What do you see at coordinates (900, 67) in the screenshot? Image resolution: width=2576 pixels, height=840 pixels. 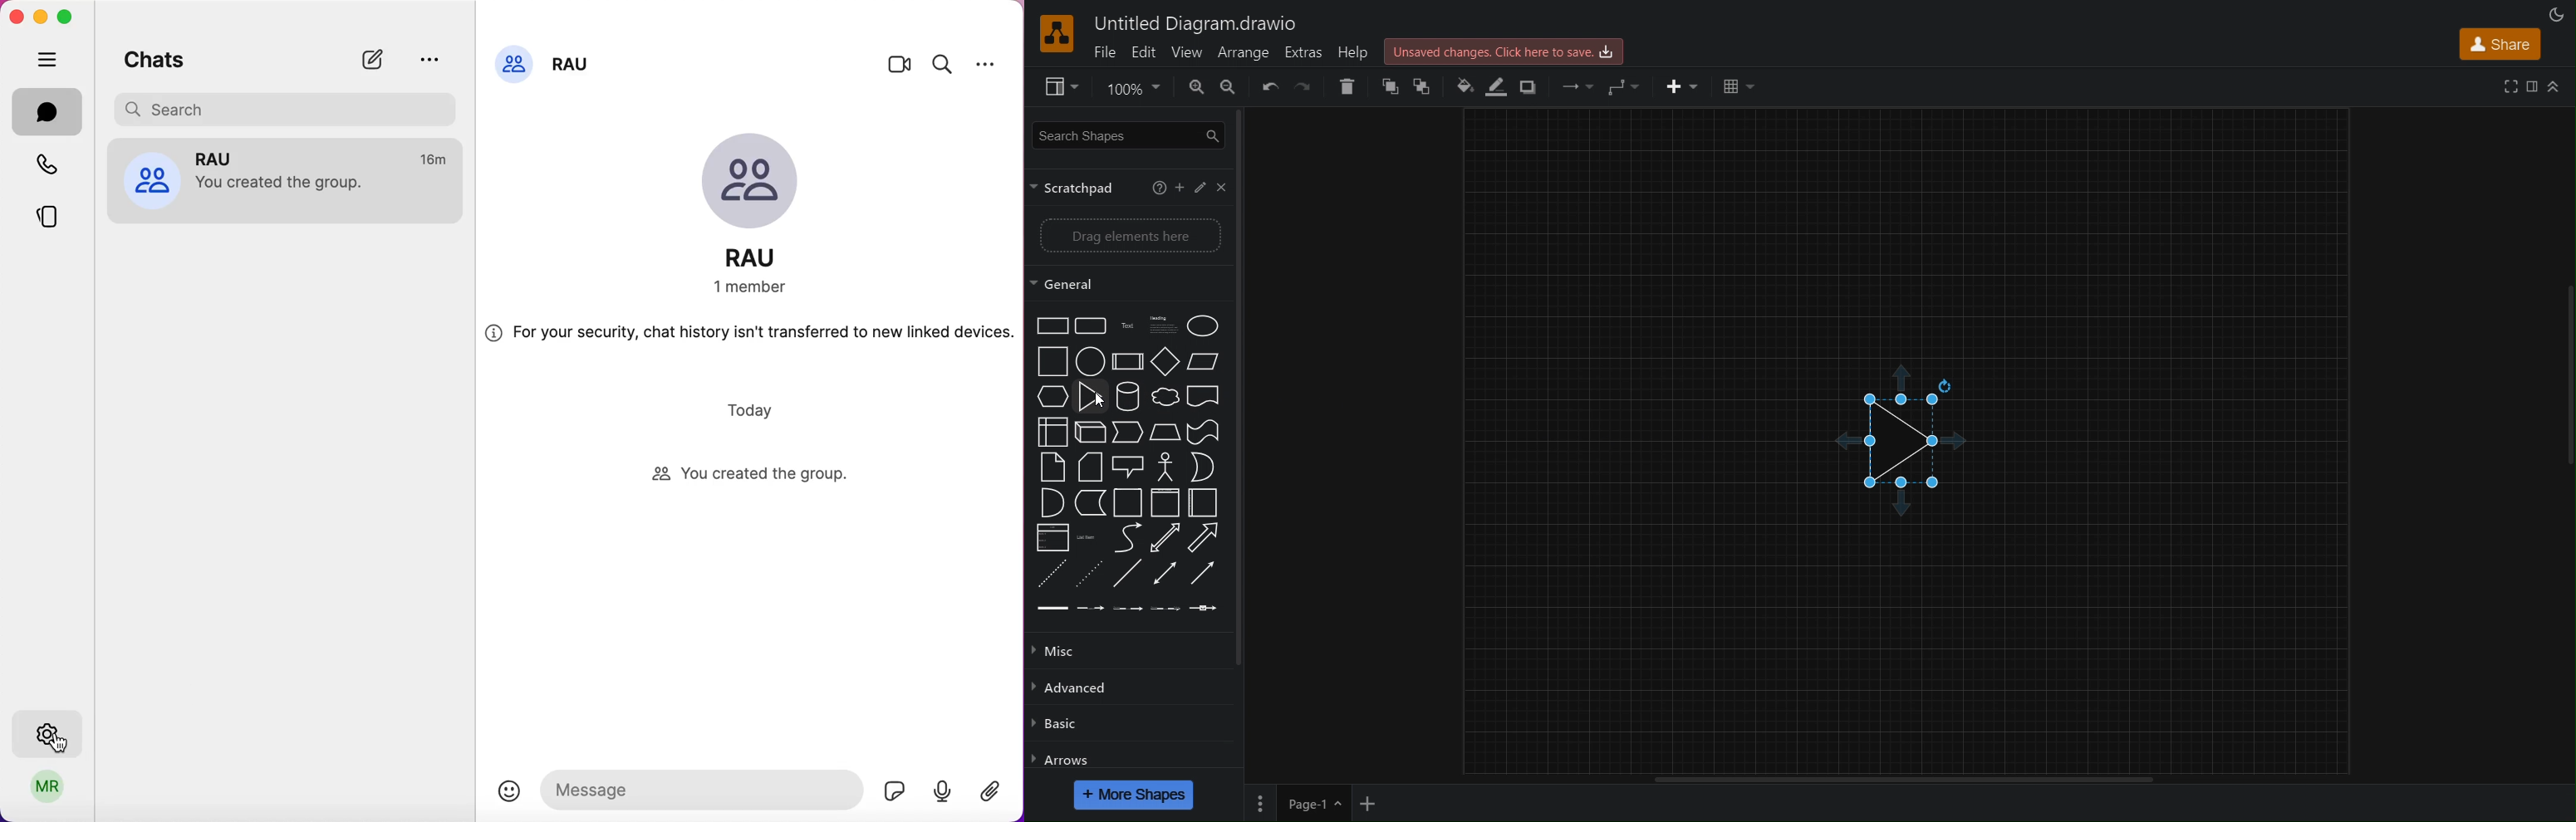 I see `video call` at bounding box center [900, 67].